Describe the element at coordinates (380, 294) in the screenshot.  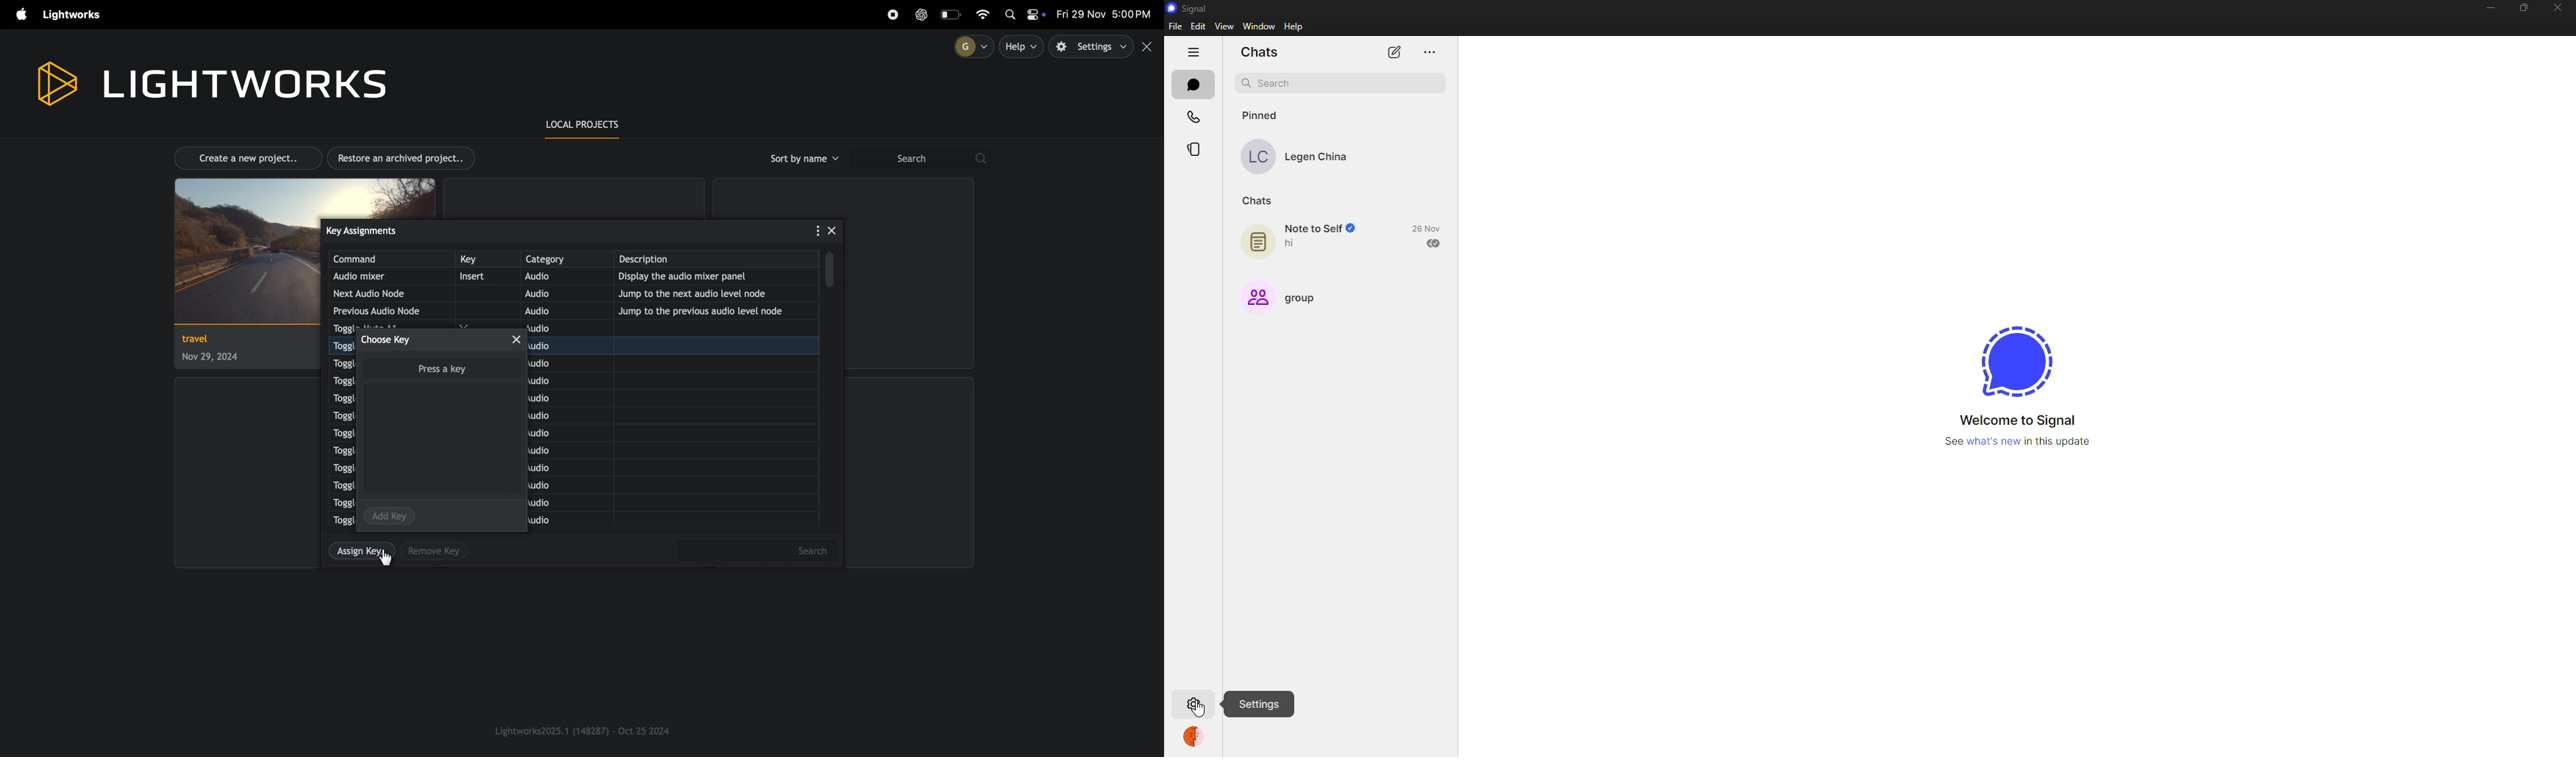
I see `next audio node` at that location.